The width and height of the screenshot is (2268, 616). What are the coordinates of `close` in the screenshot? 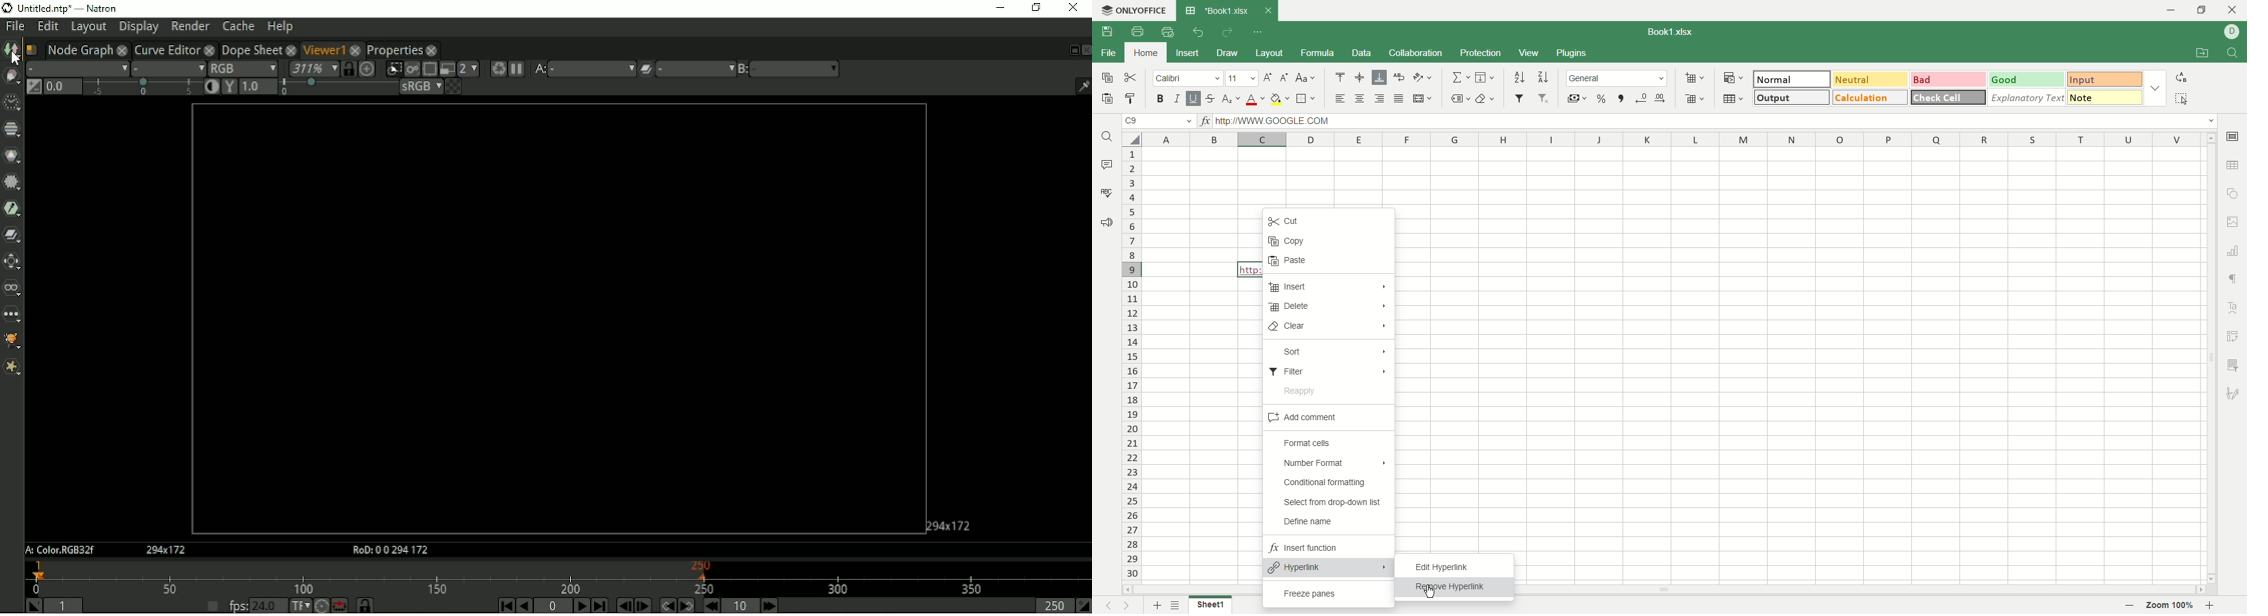 It's located at (1268, 10).